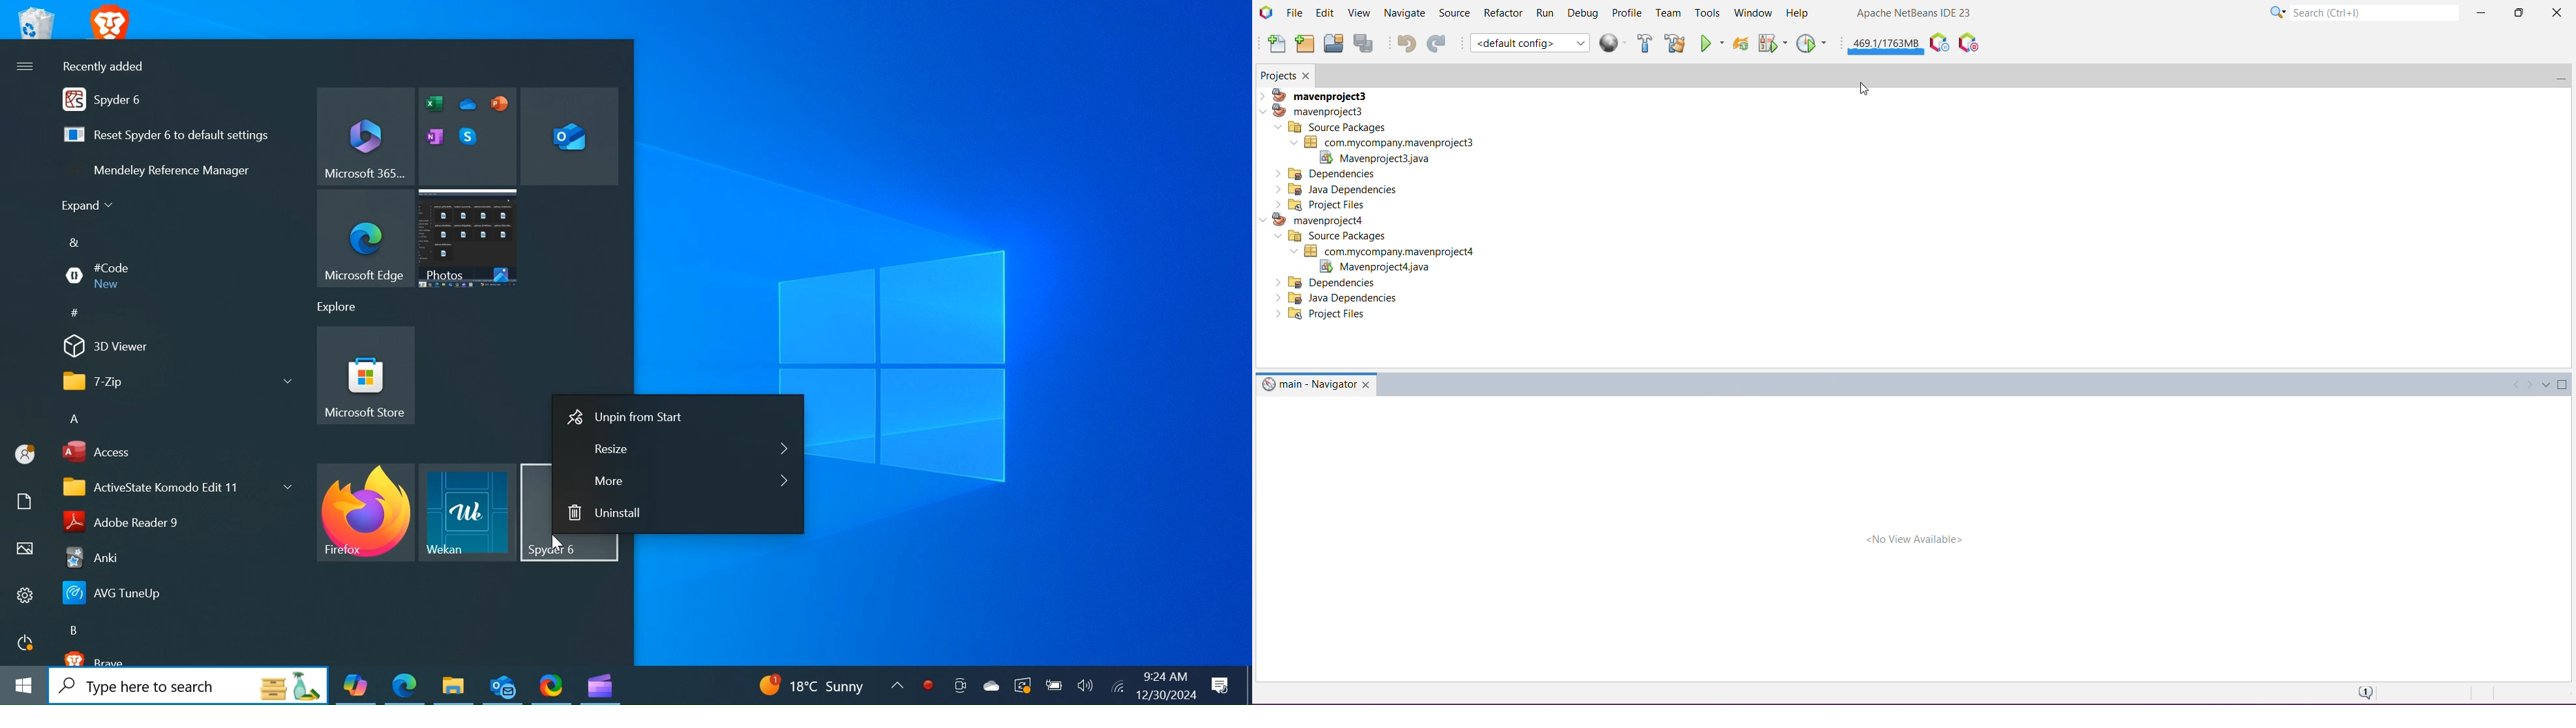  Describe the element at coordinates (365, 136) in the screenshot. I see `Microsoft 365` at that location.